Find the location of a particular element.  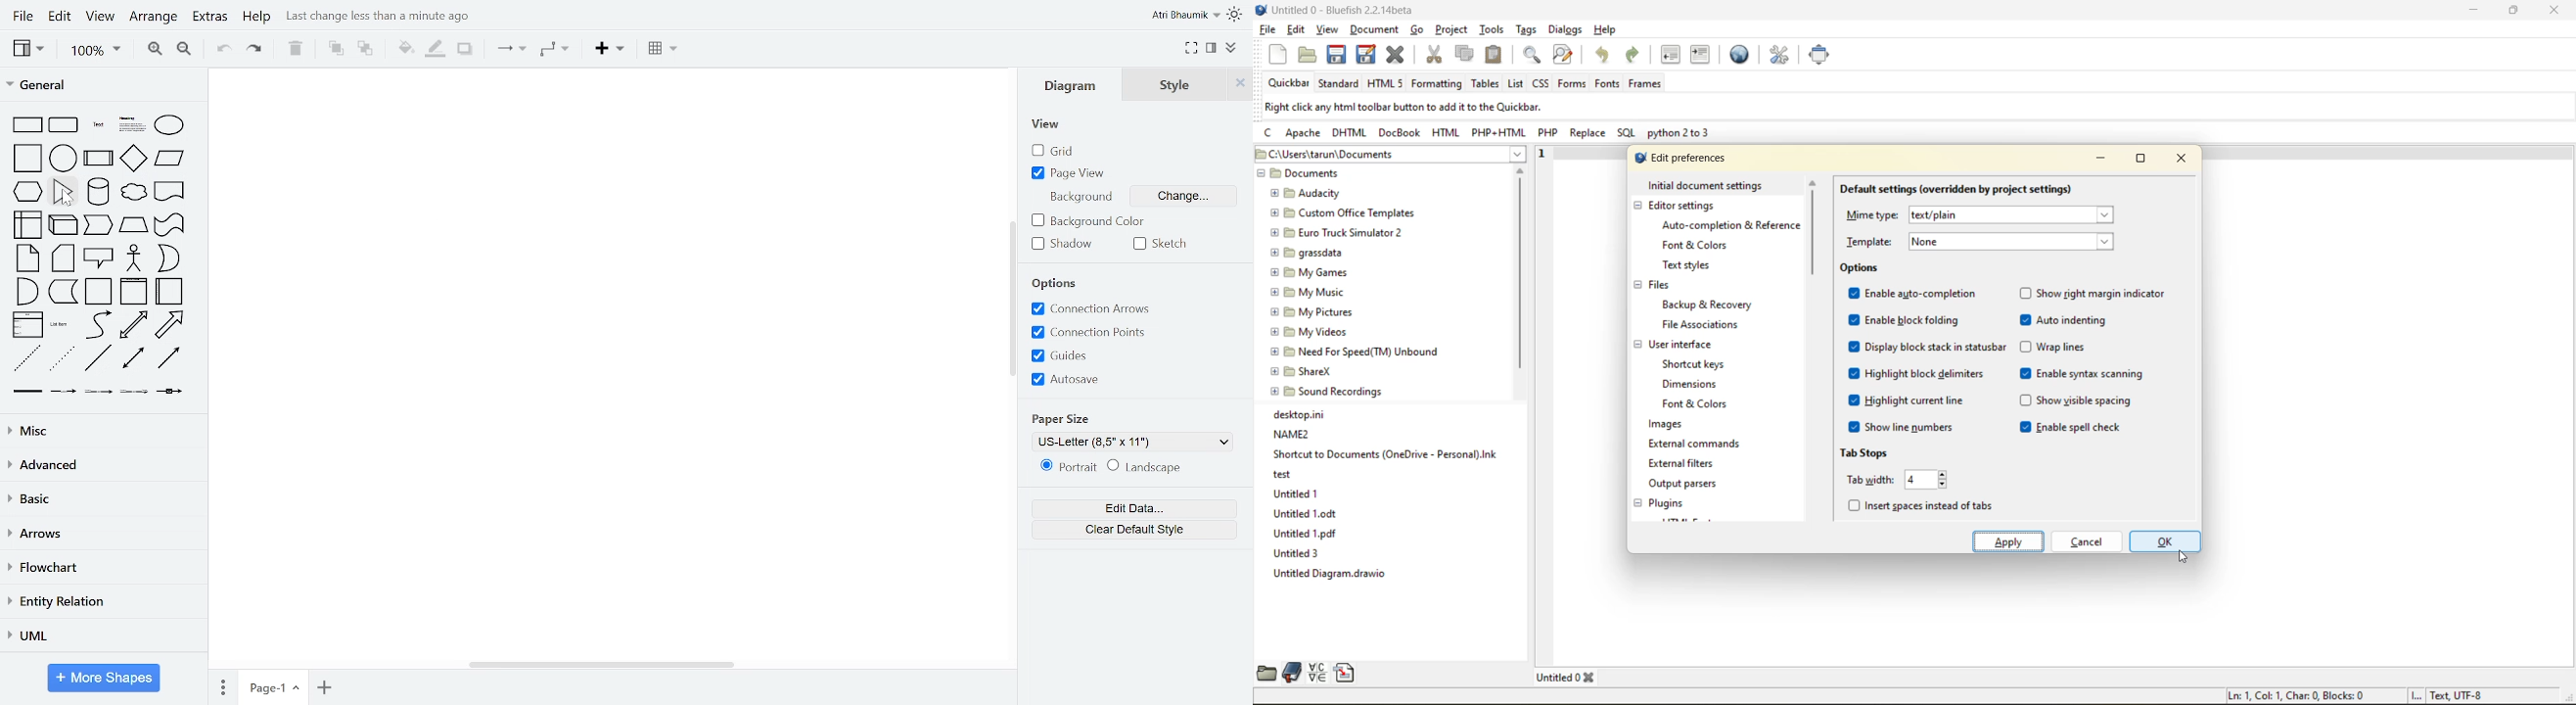

Background color is located at coordinates (1094, 221).